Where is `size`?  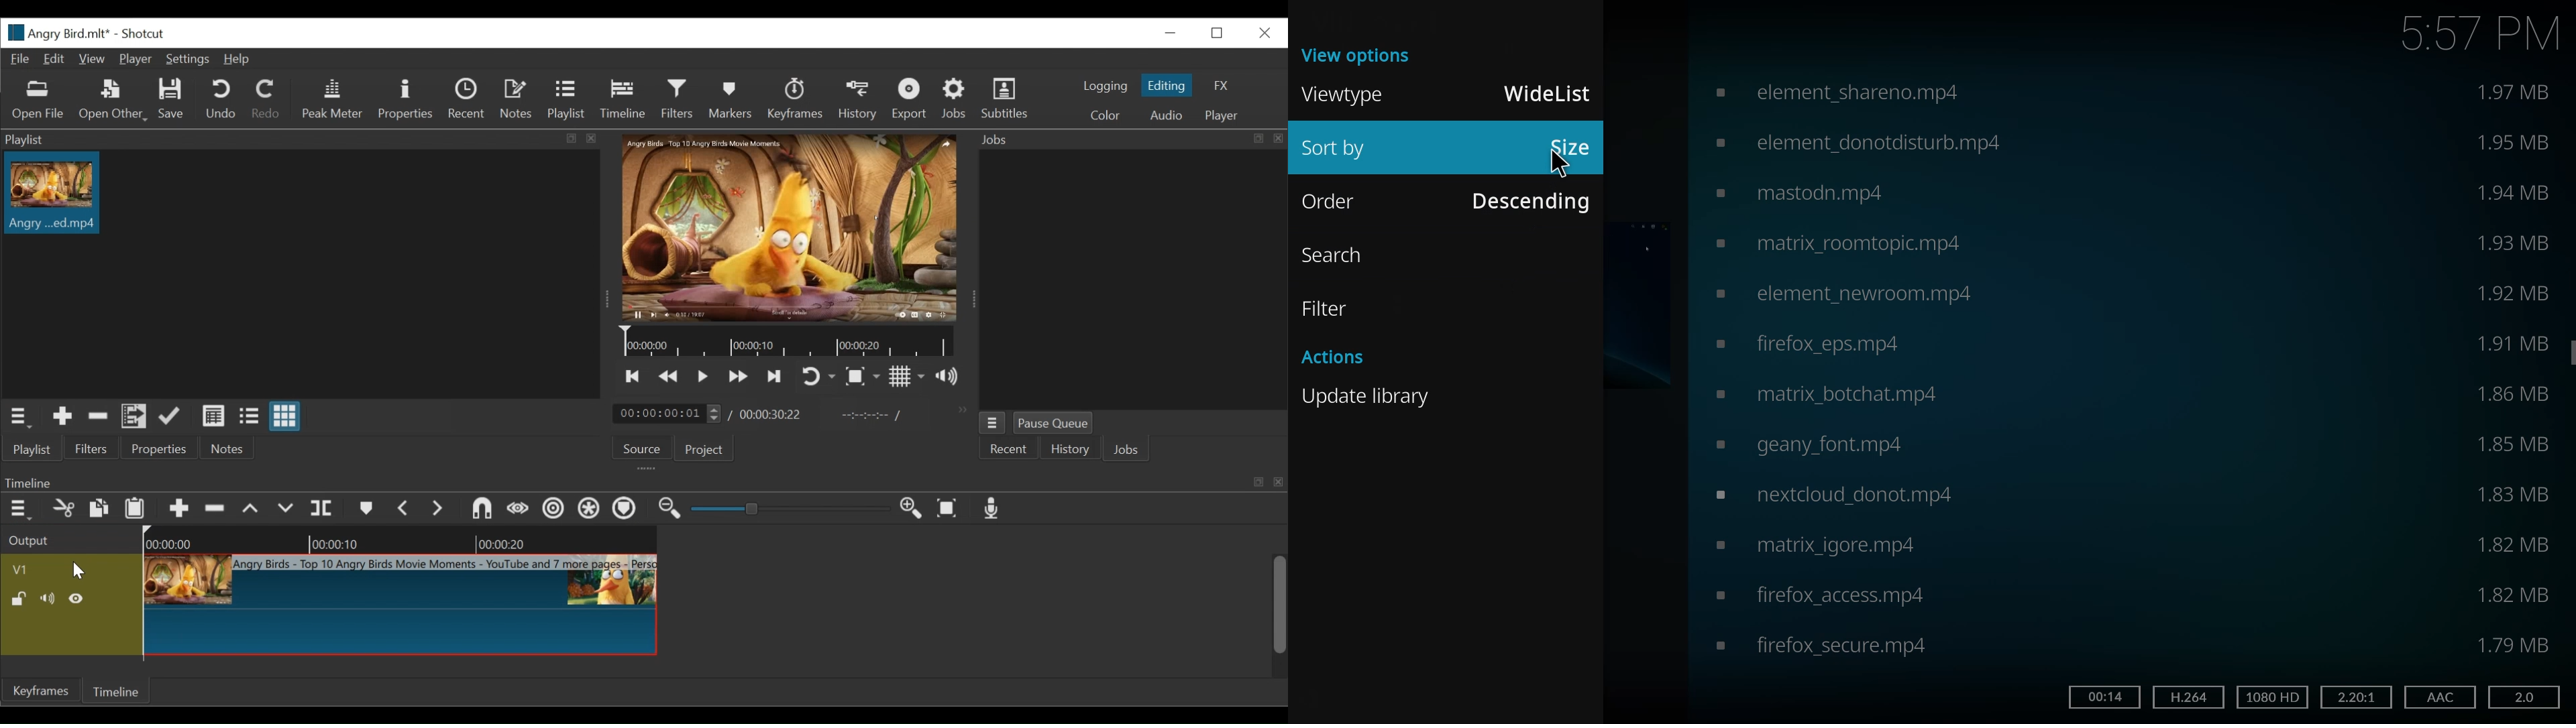
size is located at coordinates (2516, 644).